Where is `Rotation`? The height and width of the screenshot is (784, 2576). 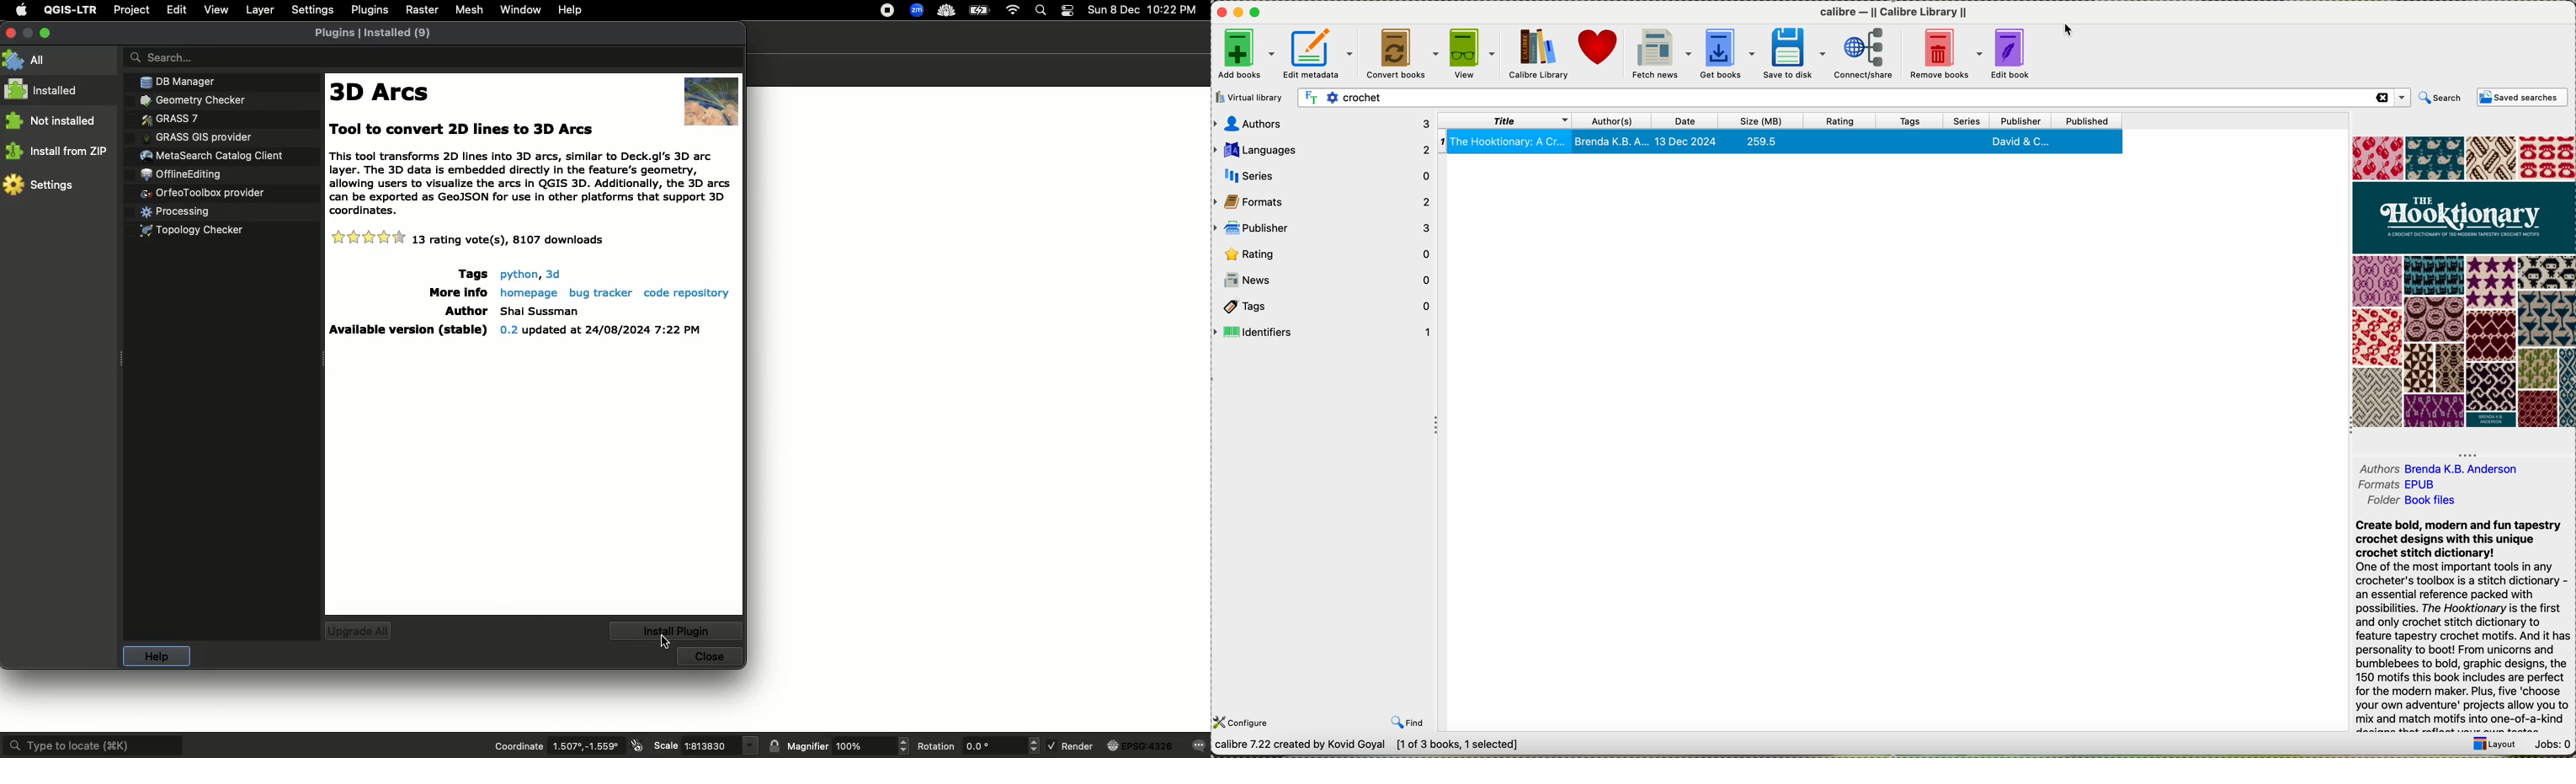 Rotation is located at coordinates (937, 746).